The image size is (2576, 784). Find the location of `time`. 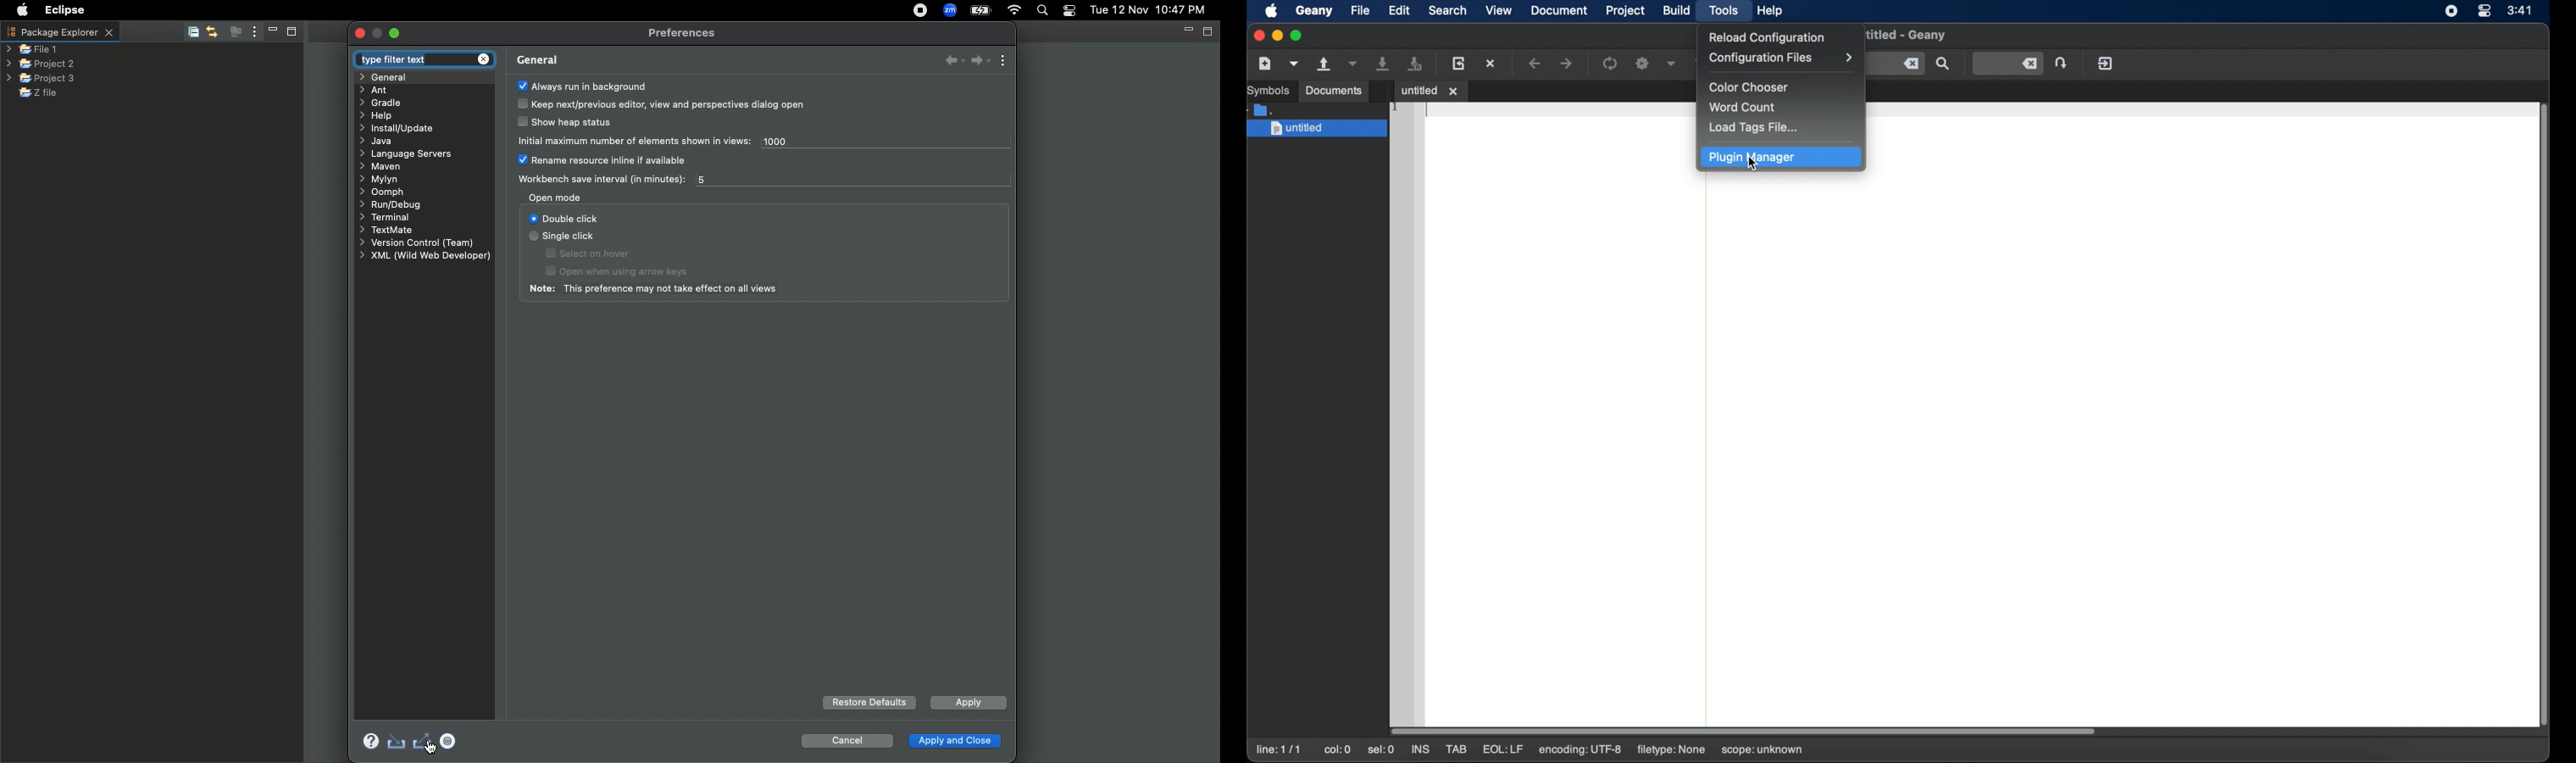

time is located at coordinates (2520, 9).